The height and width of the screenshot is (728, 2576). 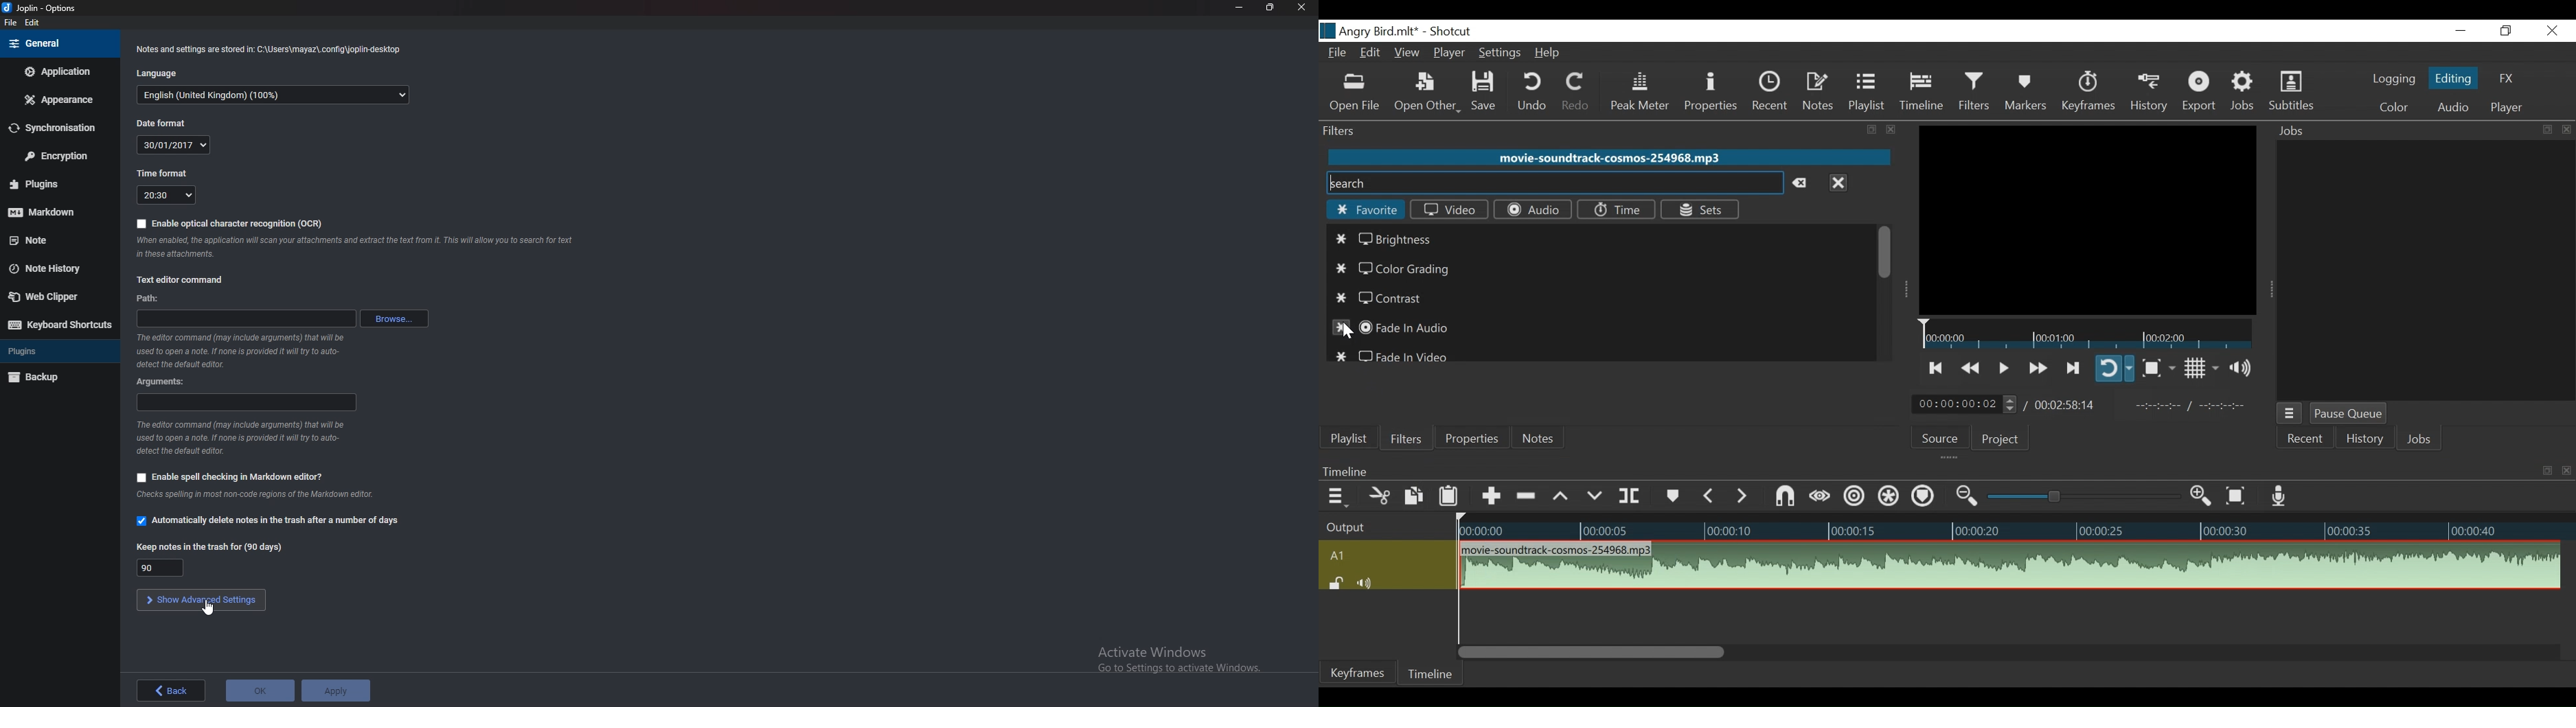 What do you see at coordinates (2506, 31) in the screenshot?
I see `Restore` at bounding box center [2506, 31].